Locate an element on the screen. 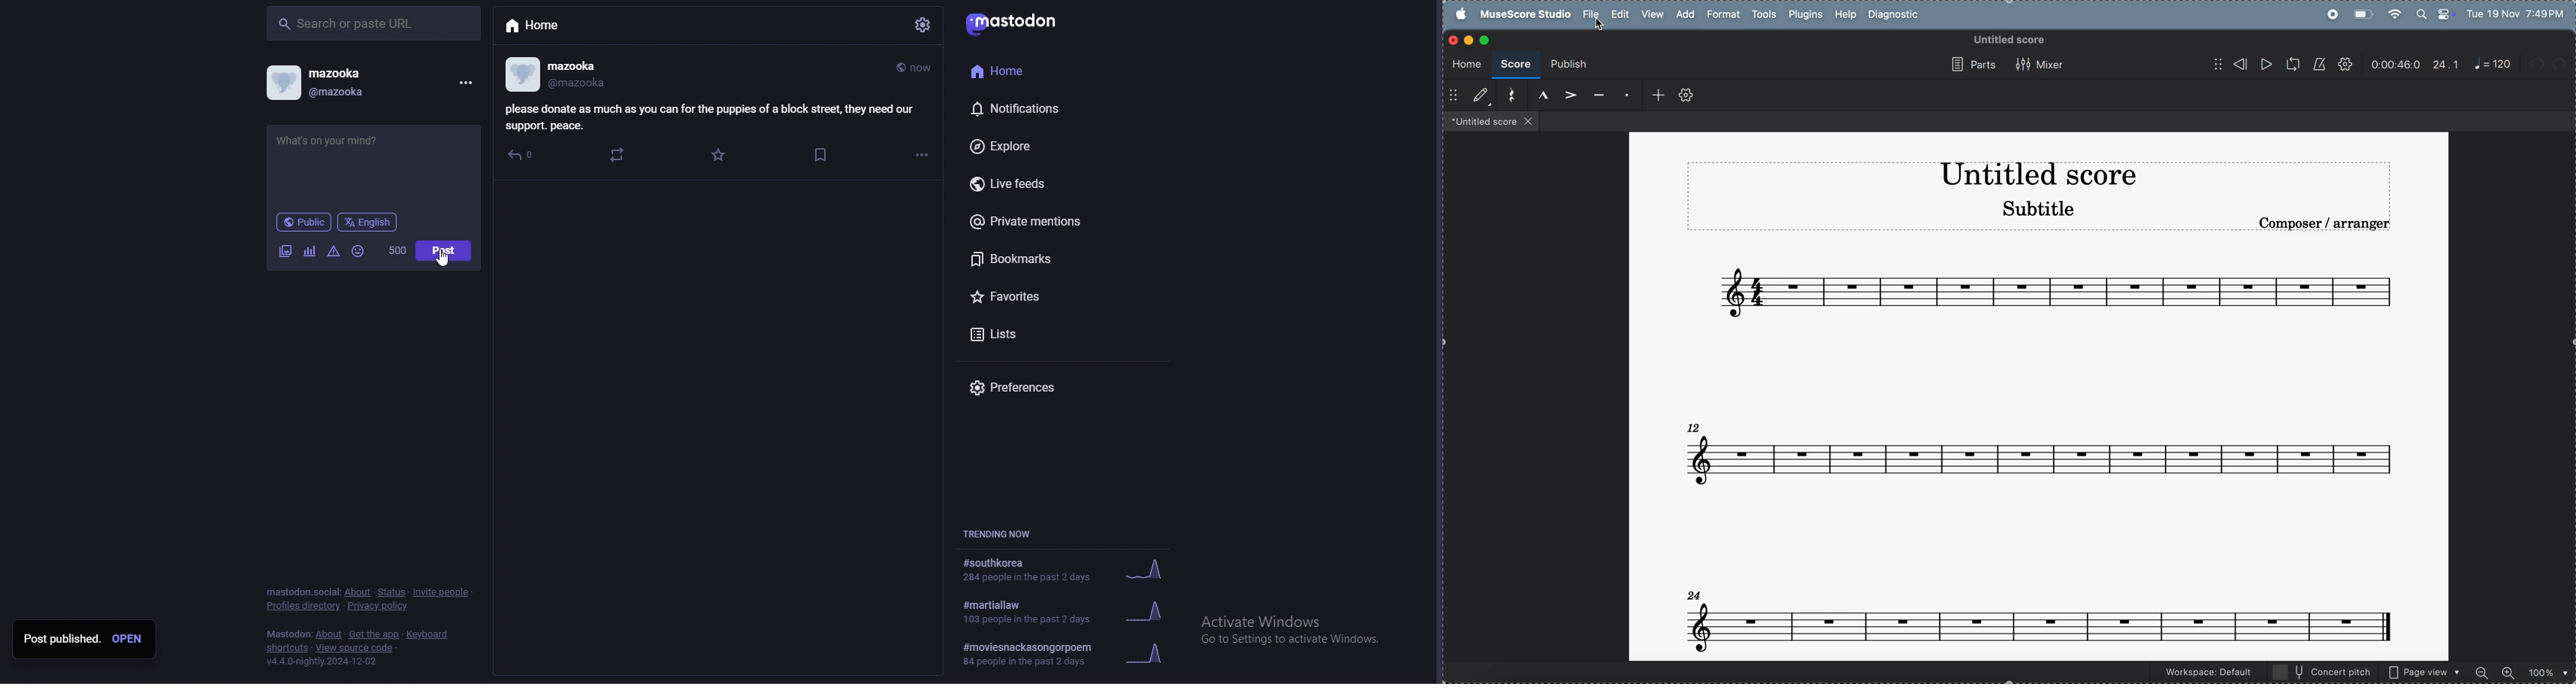 Image resolution: width=2576 pixels, height=700 pixels. note 120 is located at coordinates (2493, 64).